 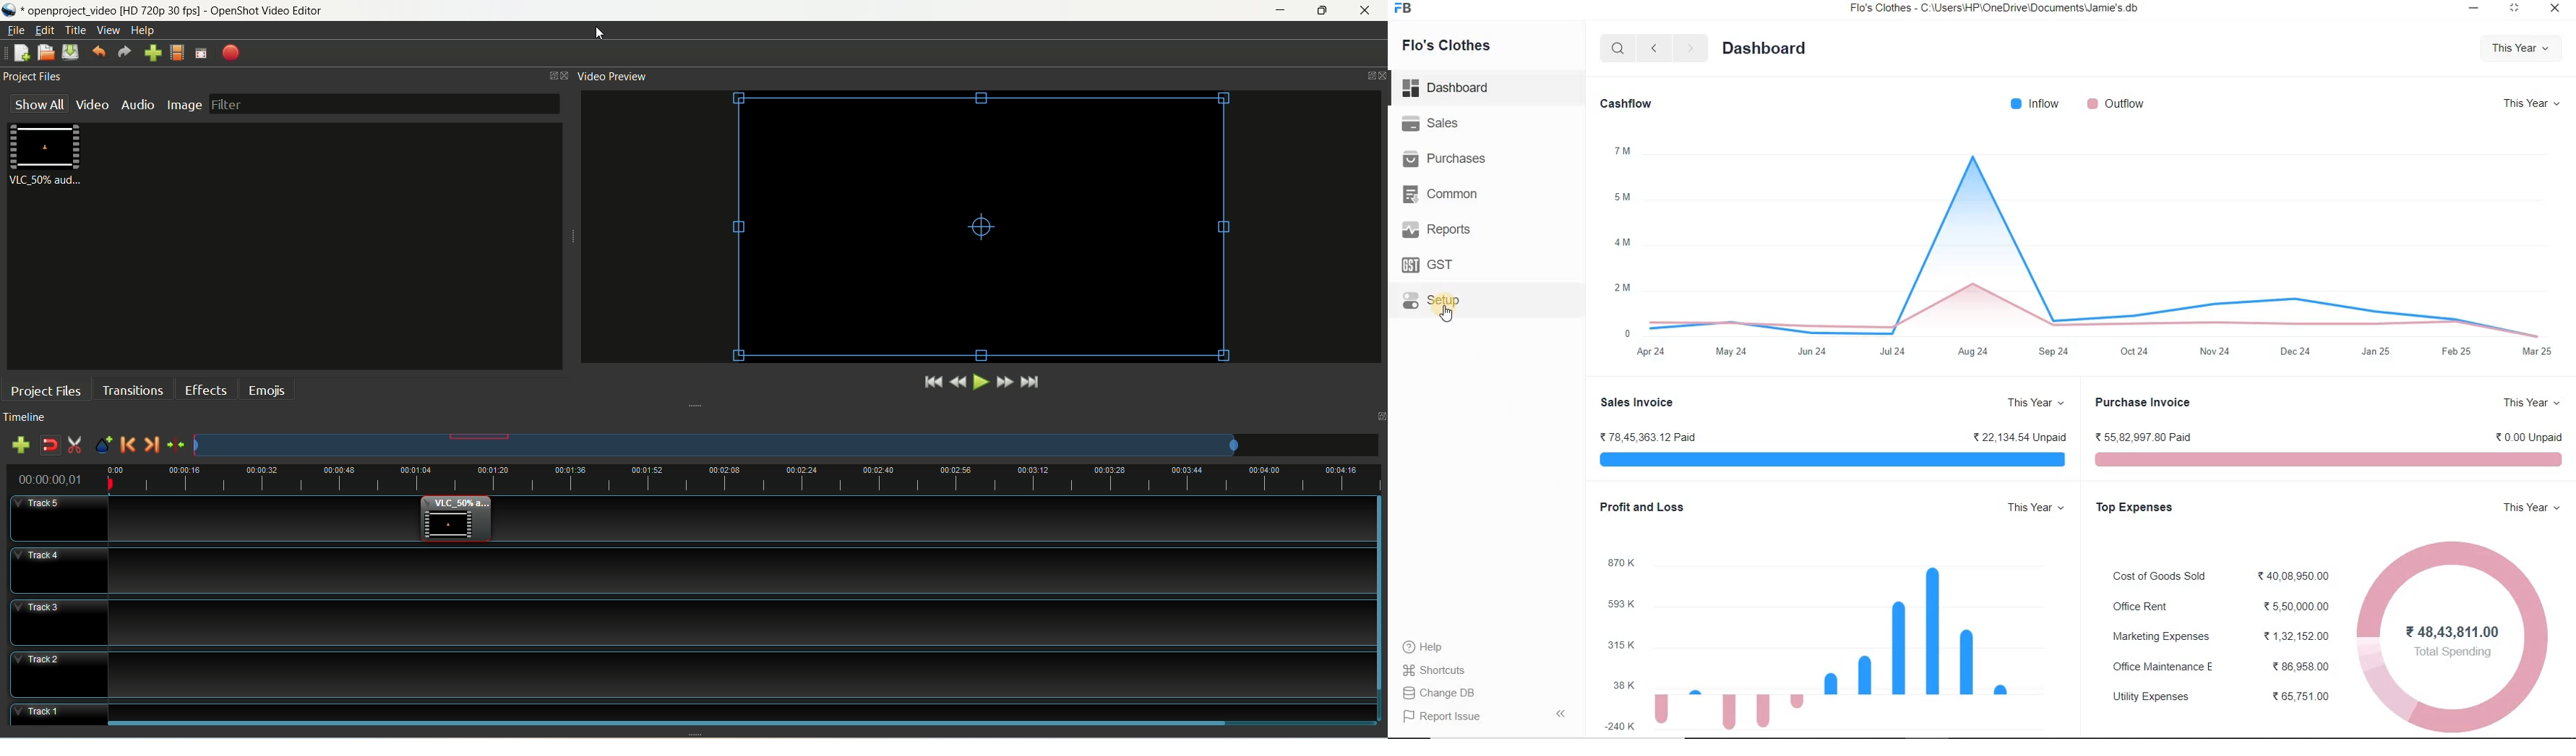 What do you see at coordinates (1486, 192) in the screenshot?
I see `Common` at bounding box center [1486, 192].